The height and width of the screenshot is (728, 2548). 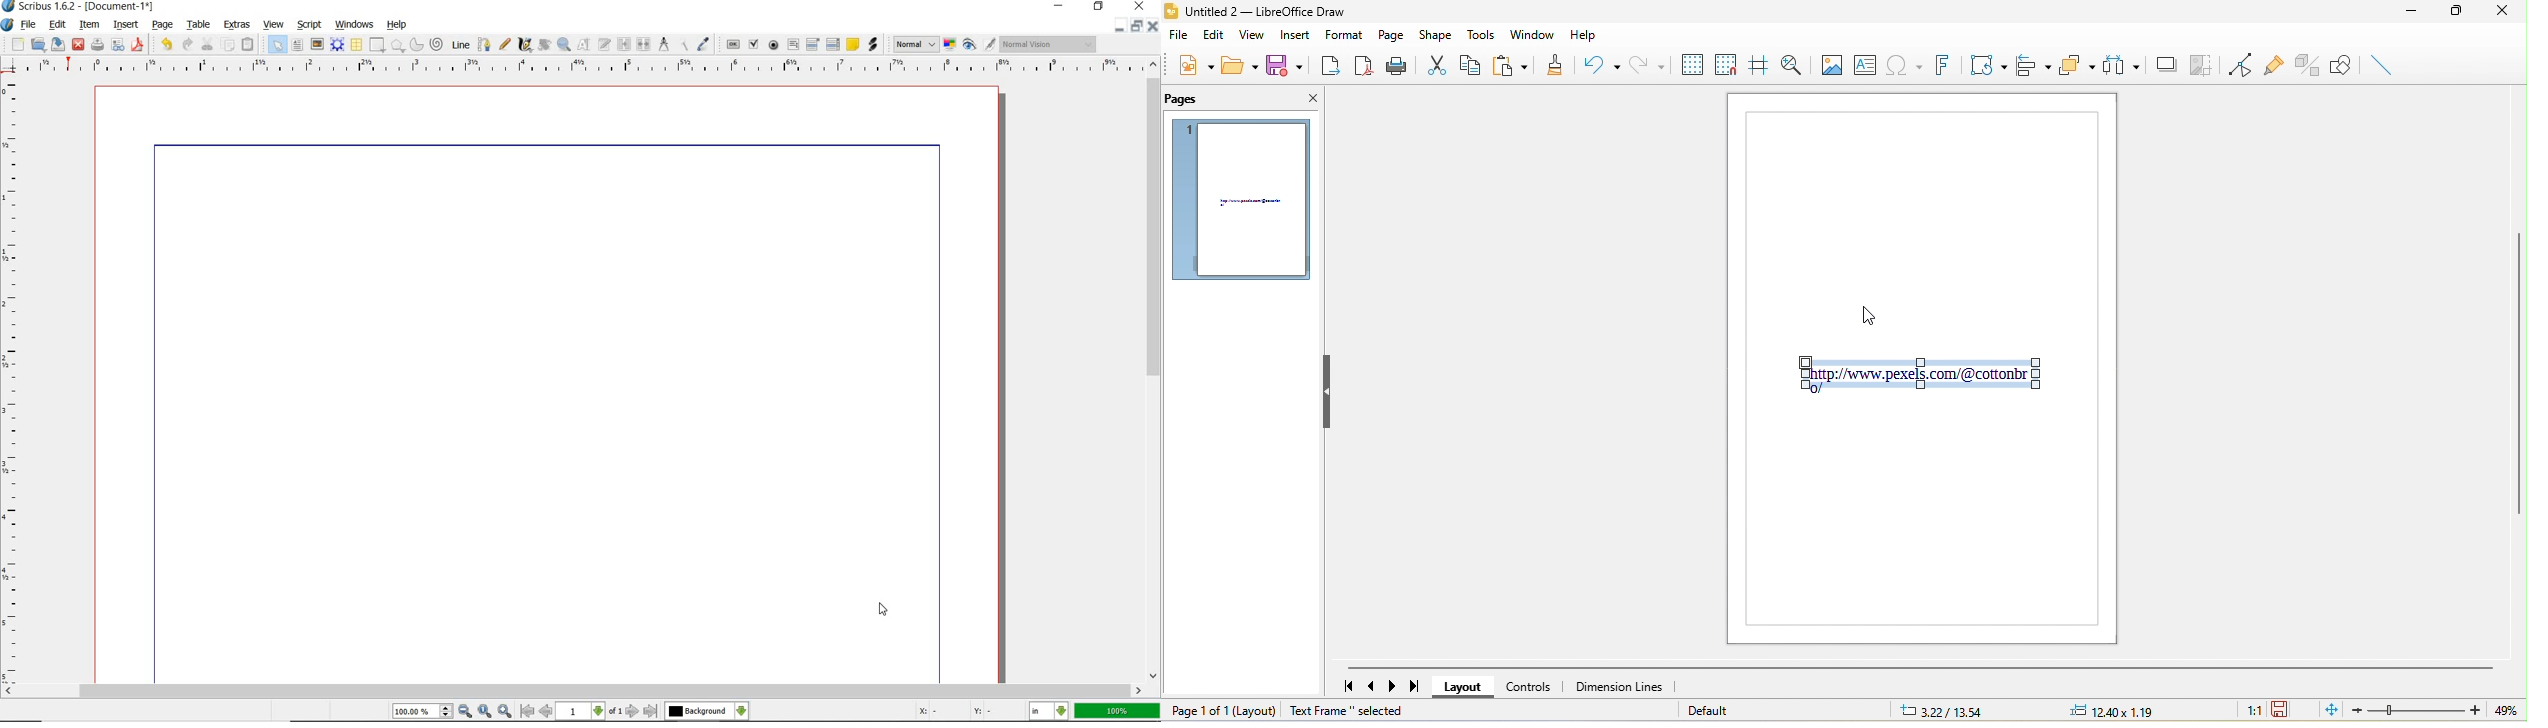 I want to click on layout, so click(x=1465, y=687).